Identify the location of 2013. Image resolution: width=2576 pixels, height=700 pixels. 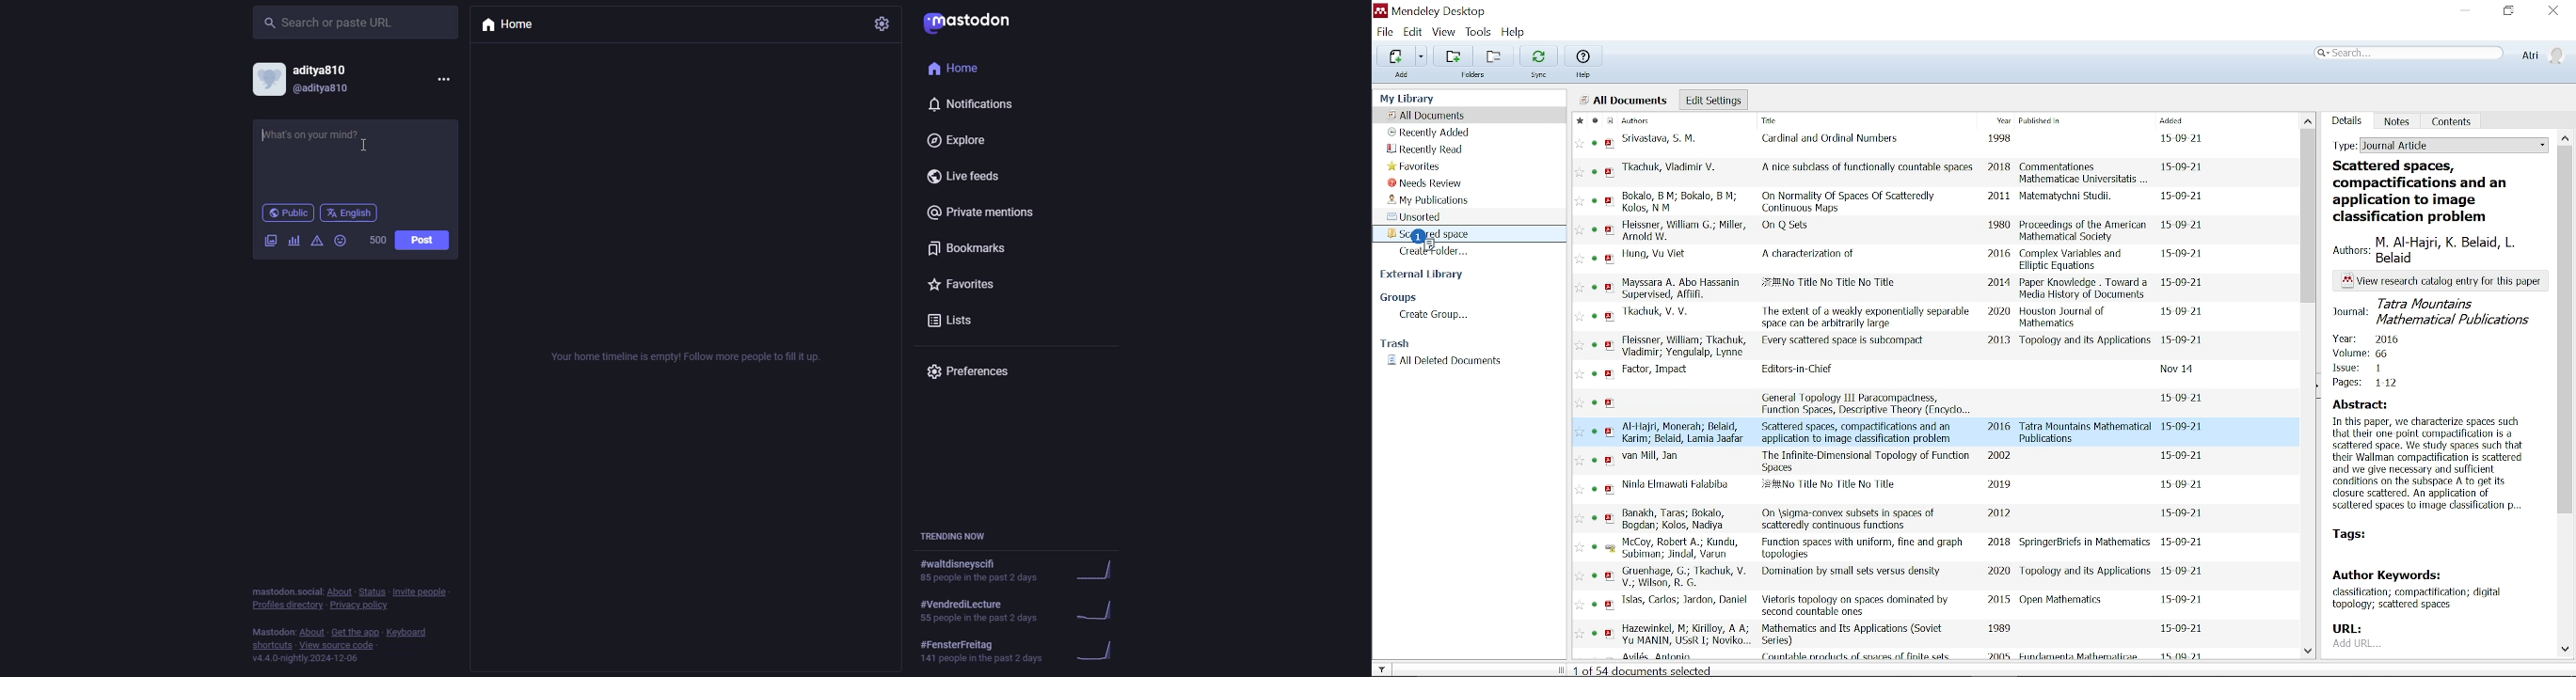
(1999, 341).